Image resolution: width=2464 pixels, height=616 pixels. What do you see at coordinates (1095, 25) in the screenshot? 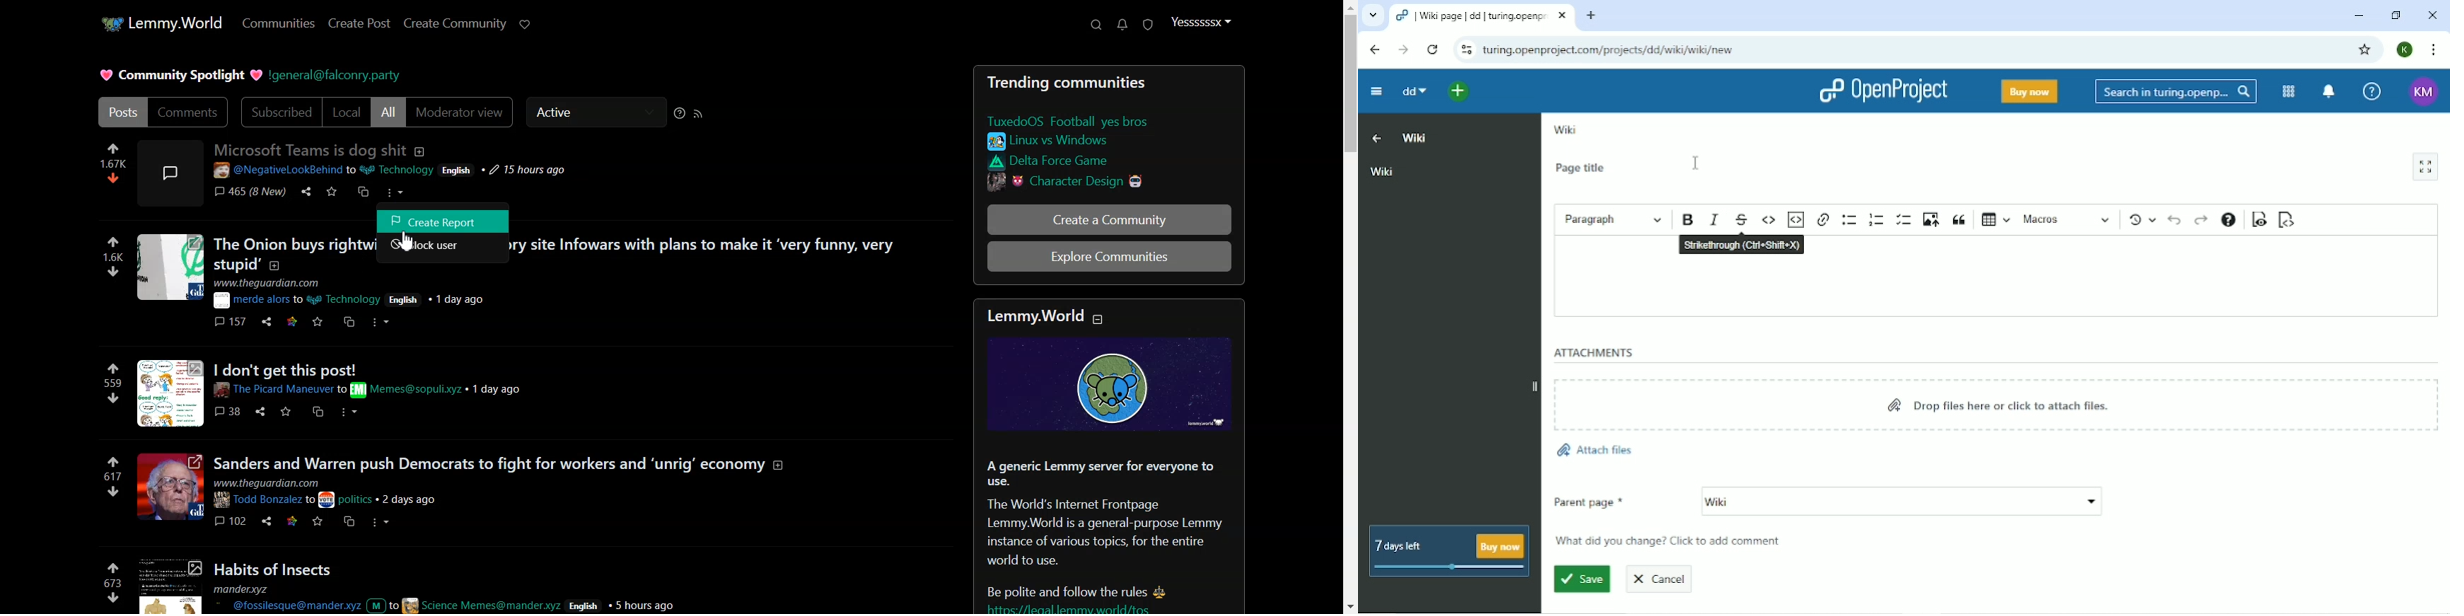
I see `Support` at bounding box center [1095, 25].